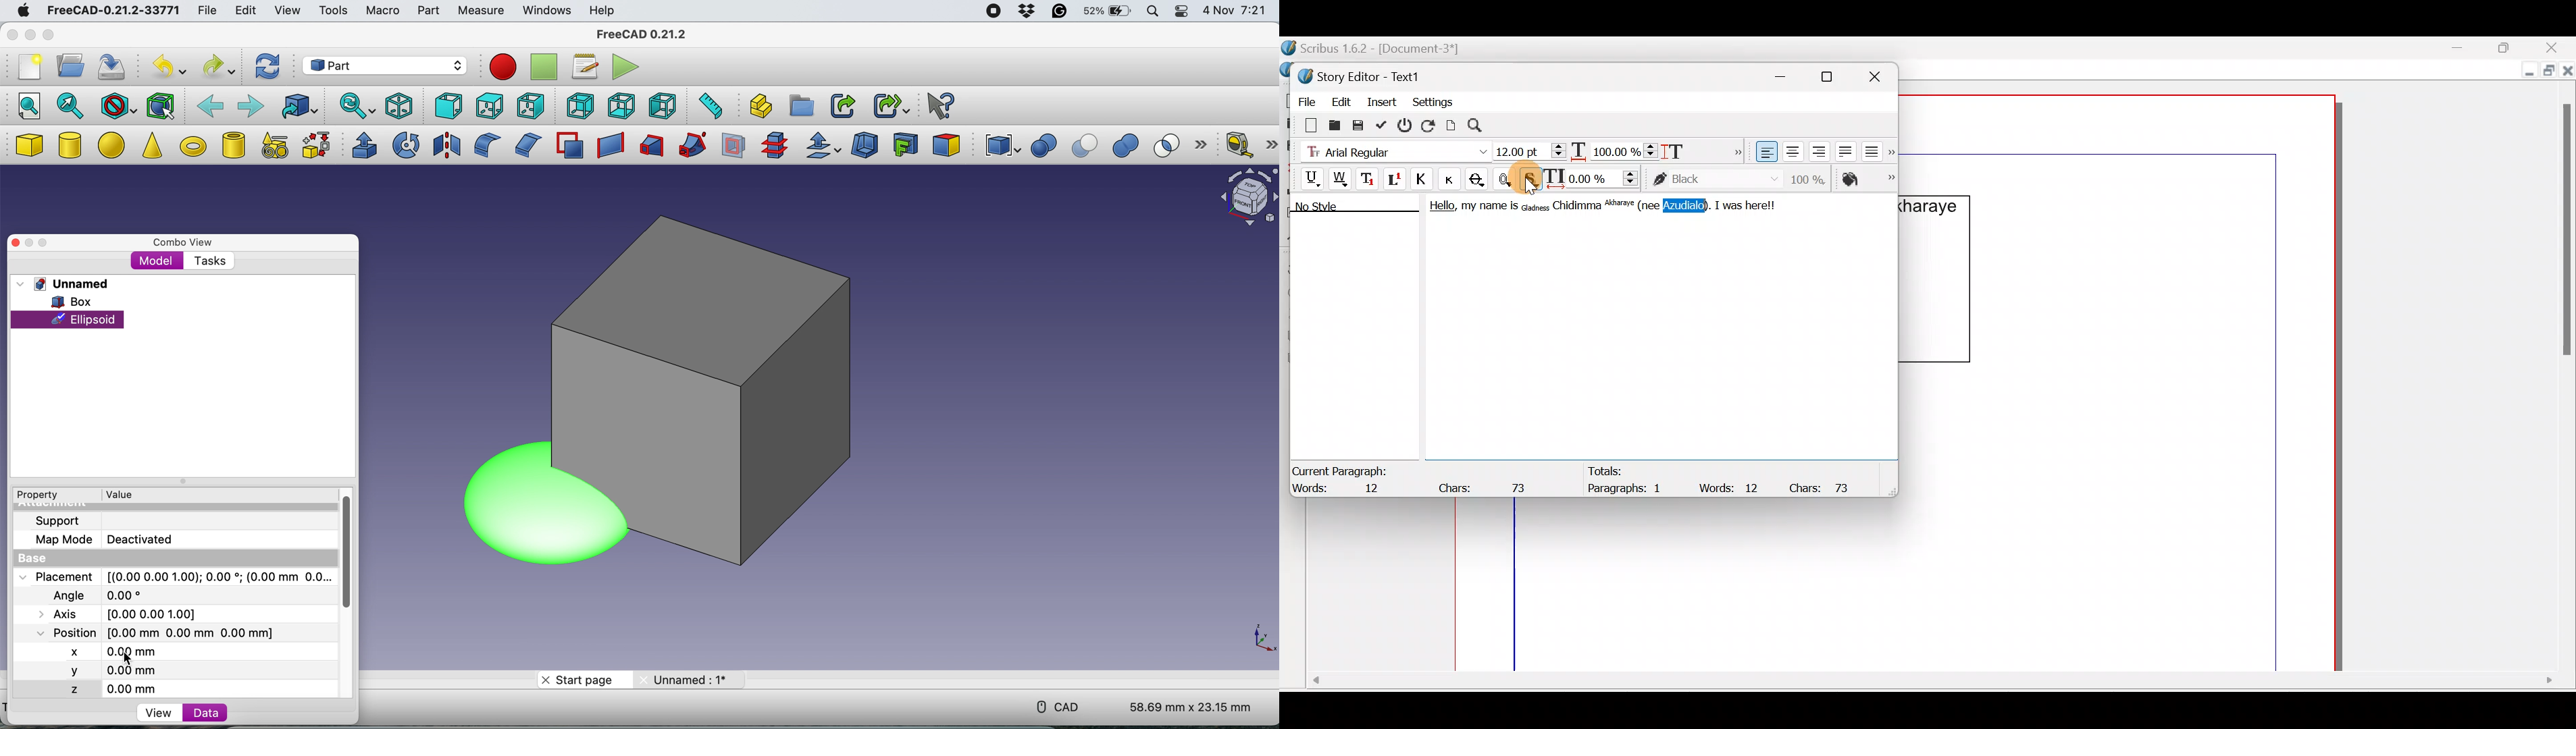 The image size is (2576, 756). I want to click on file, so click(208, 11).